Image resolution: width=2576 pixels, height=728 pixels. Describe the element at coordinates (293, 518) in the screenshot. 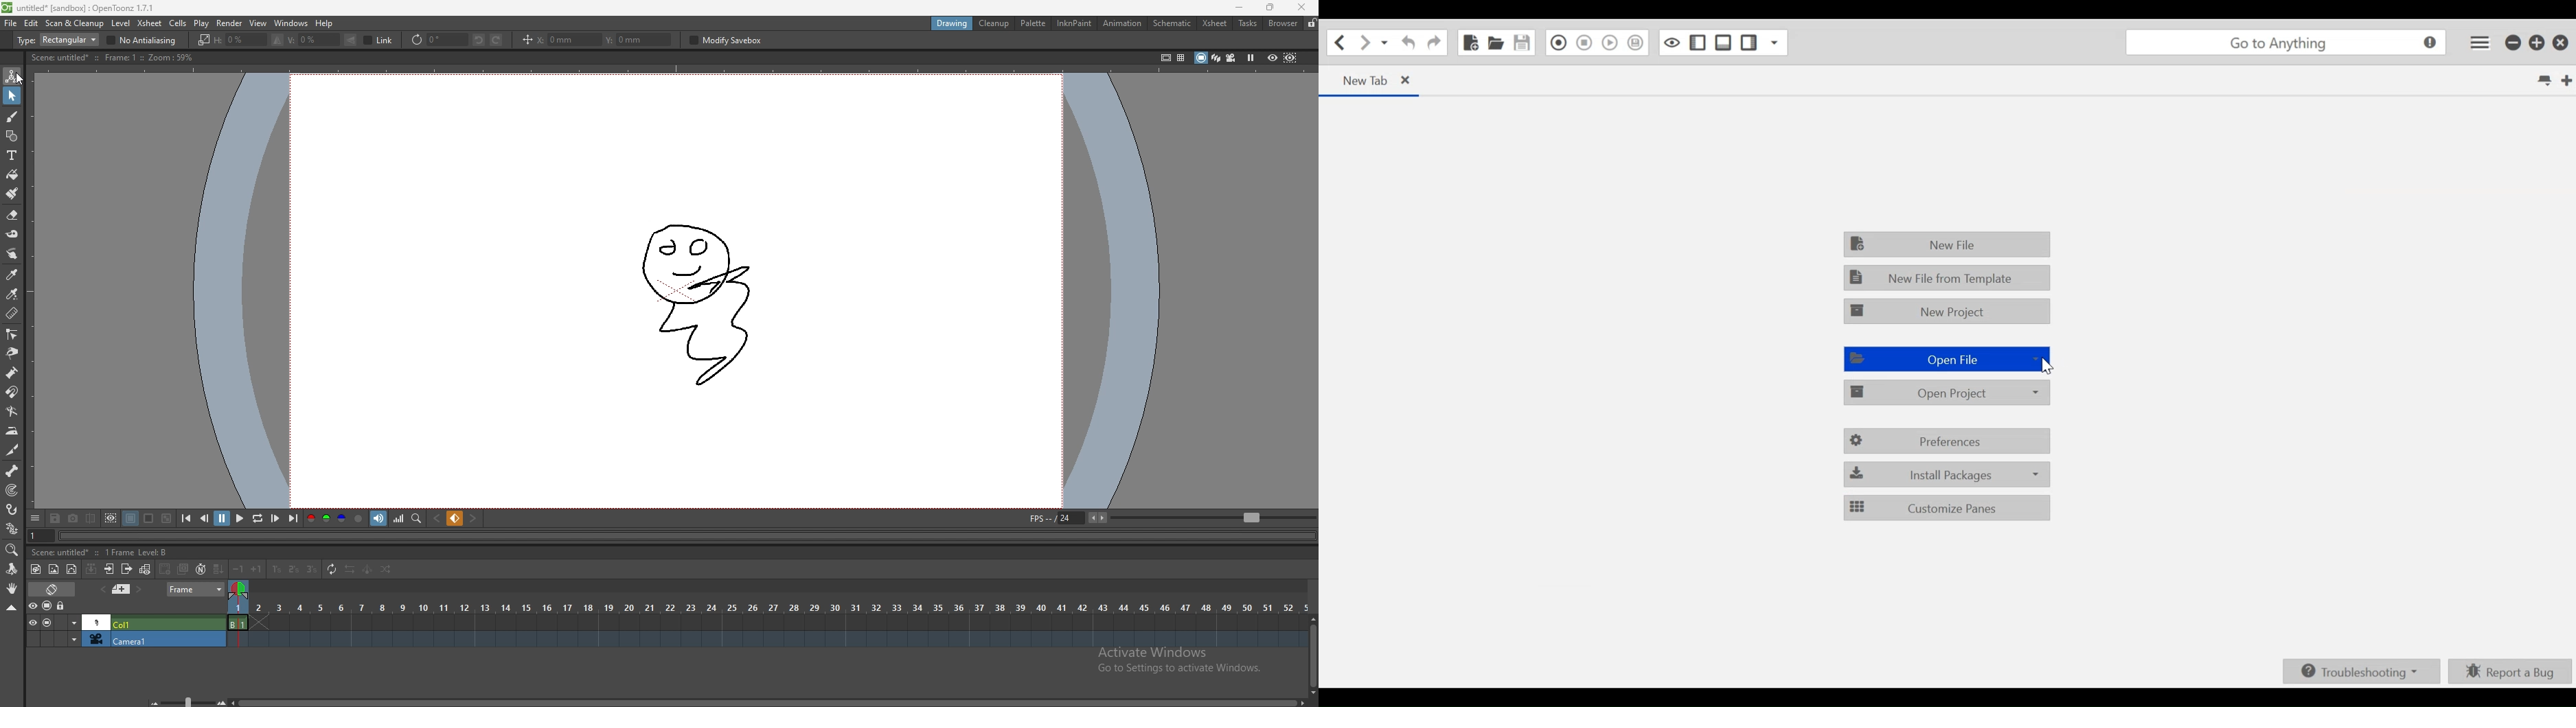

I see `last frame` at that location.